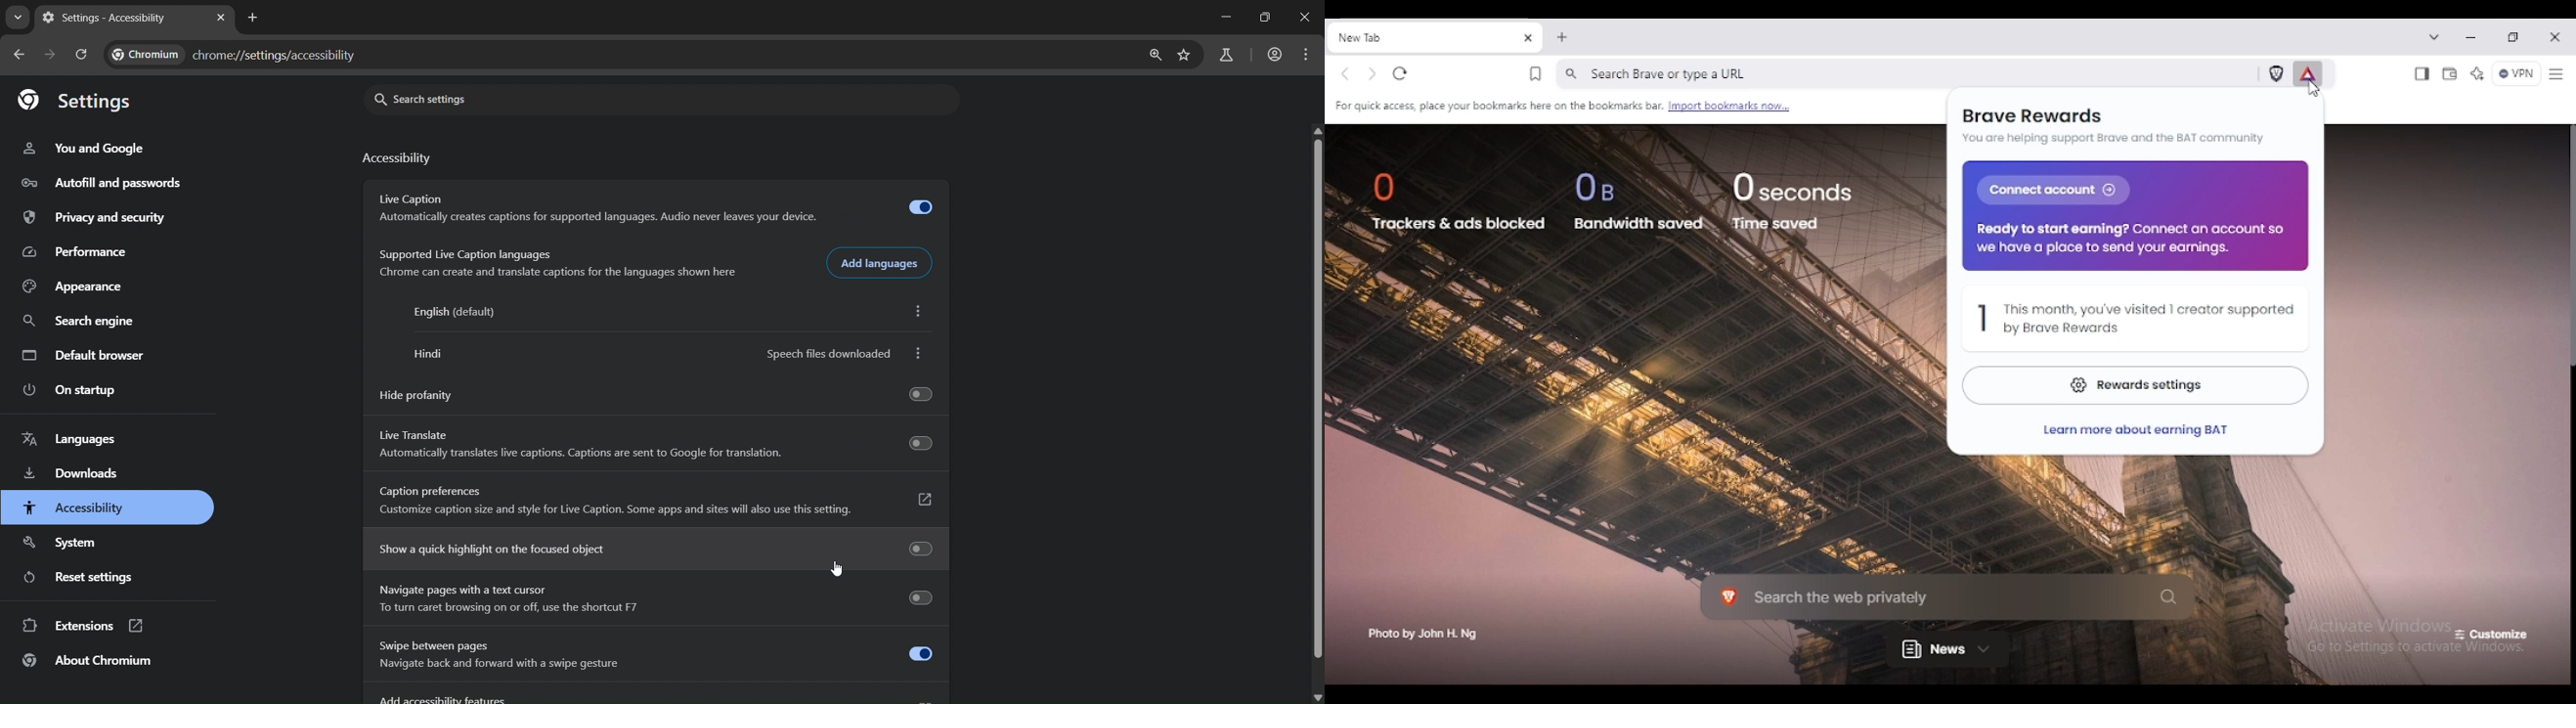 This screenshot has height=728, width=2576. Describe the element at coordinates (558, 263) in the screenshot. I see `Supported Live Caption languages
Chrome can create and translate captions for the languages shown here` at that location.